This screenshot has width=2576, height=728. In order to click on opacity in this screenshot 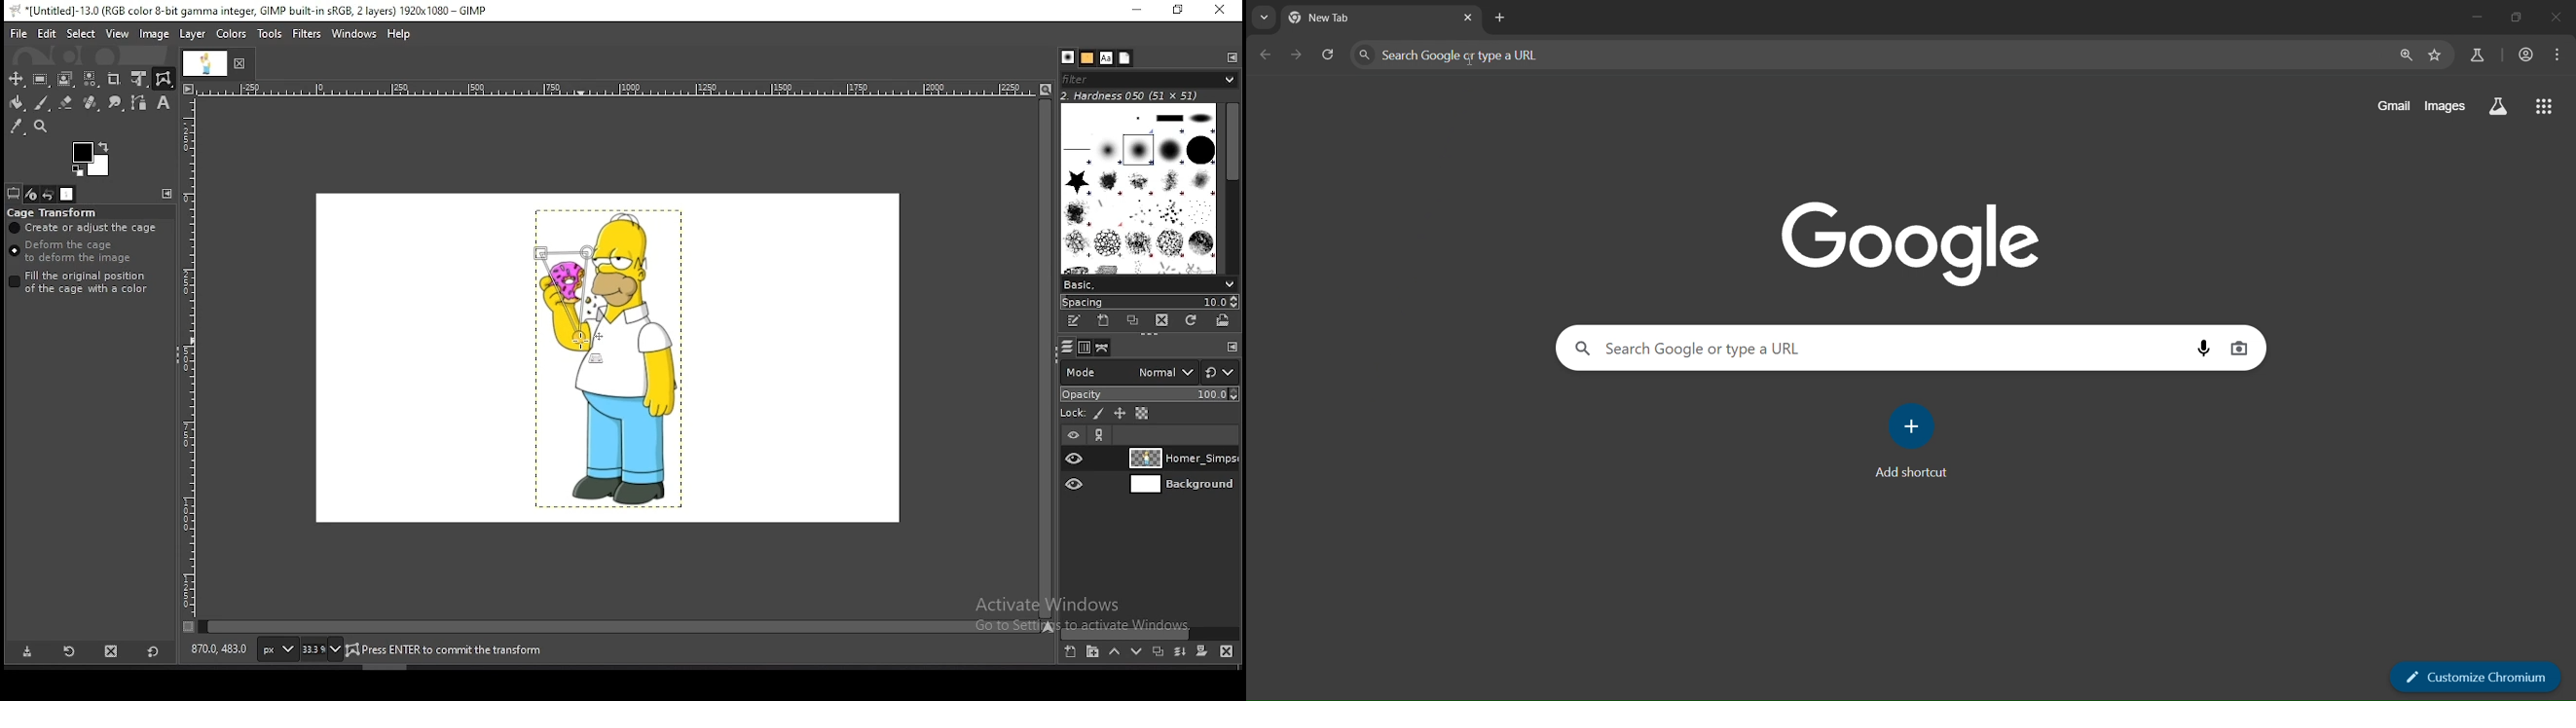, I will do `click(1149, 393)`.